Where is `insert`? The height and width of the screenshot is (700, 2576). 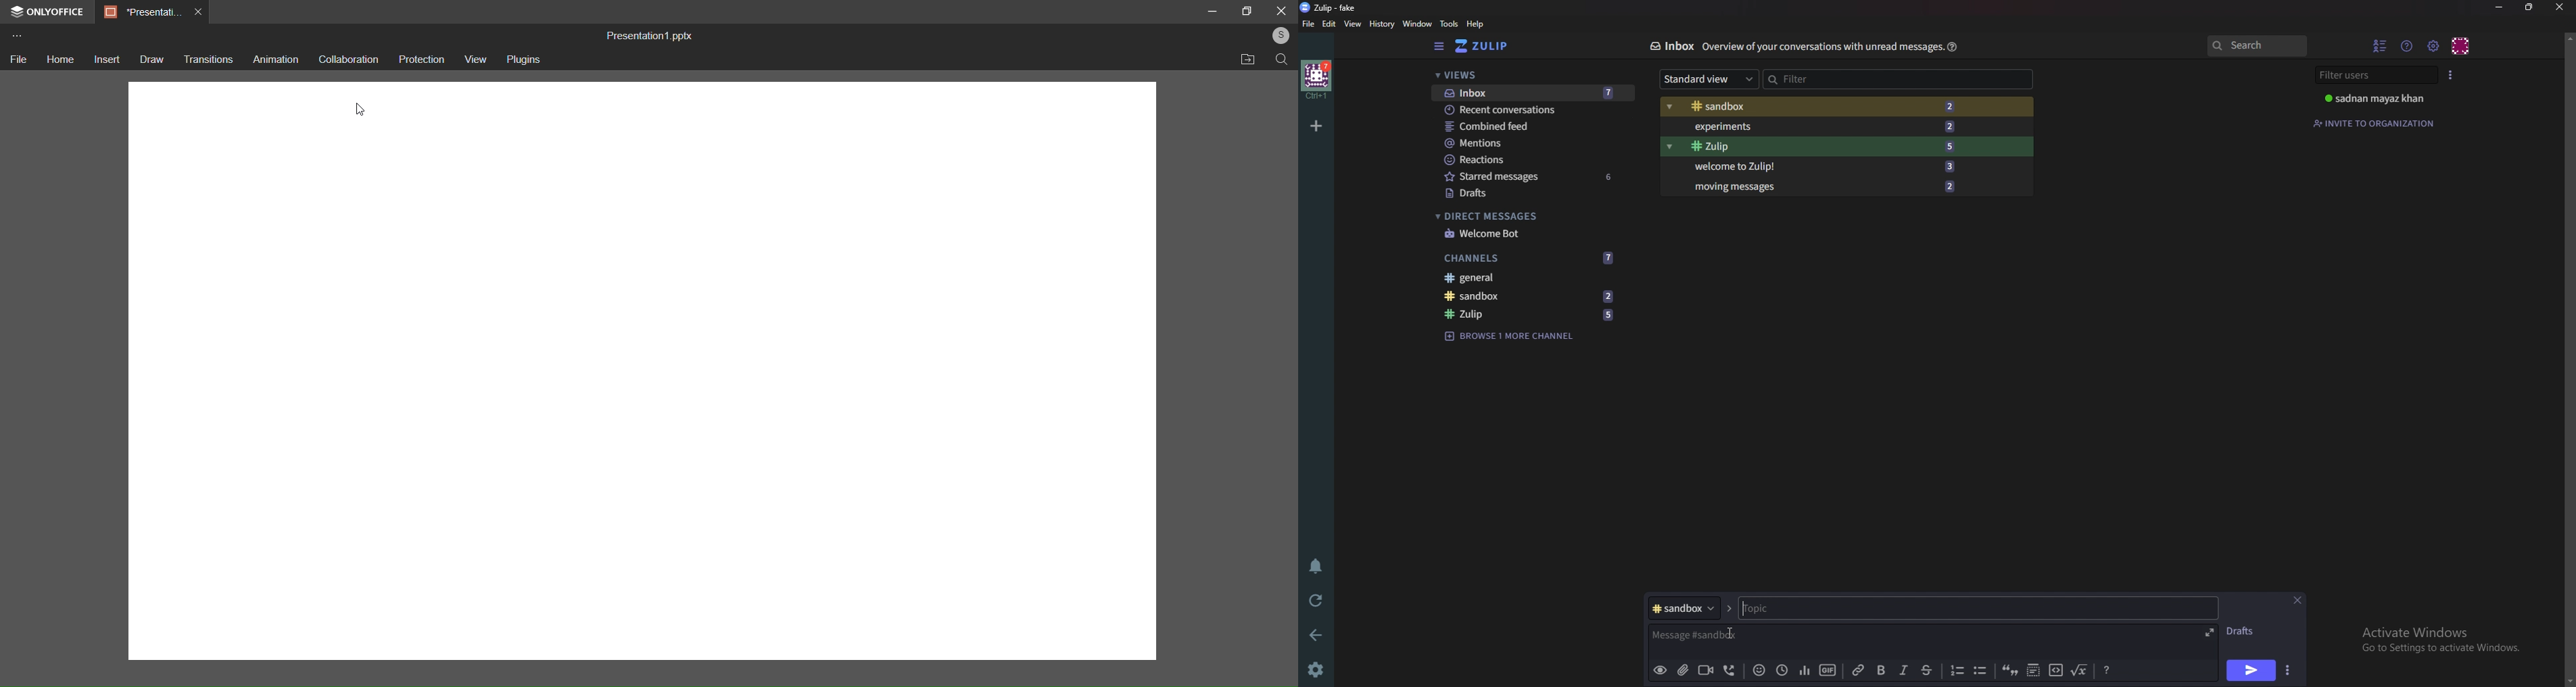 insert is located at coordinates (105, 59).